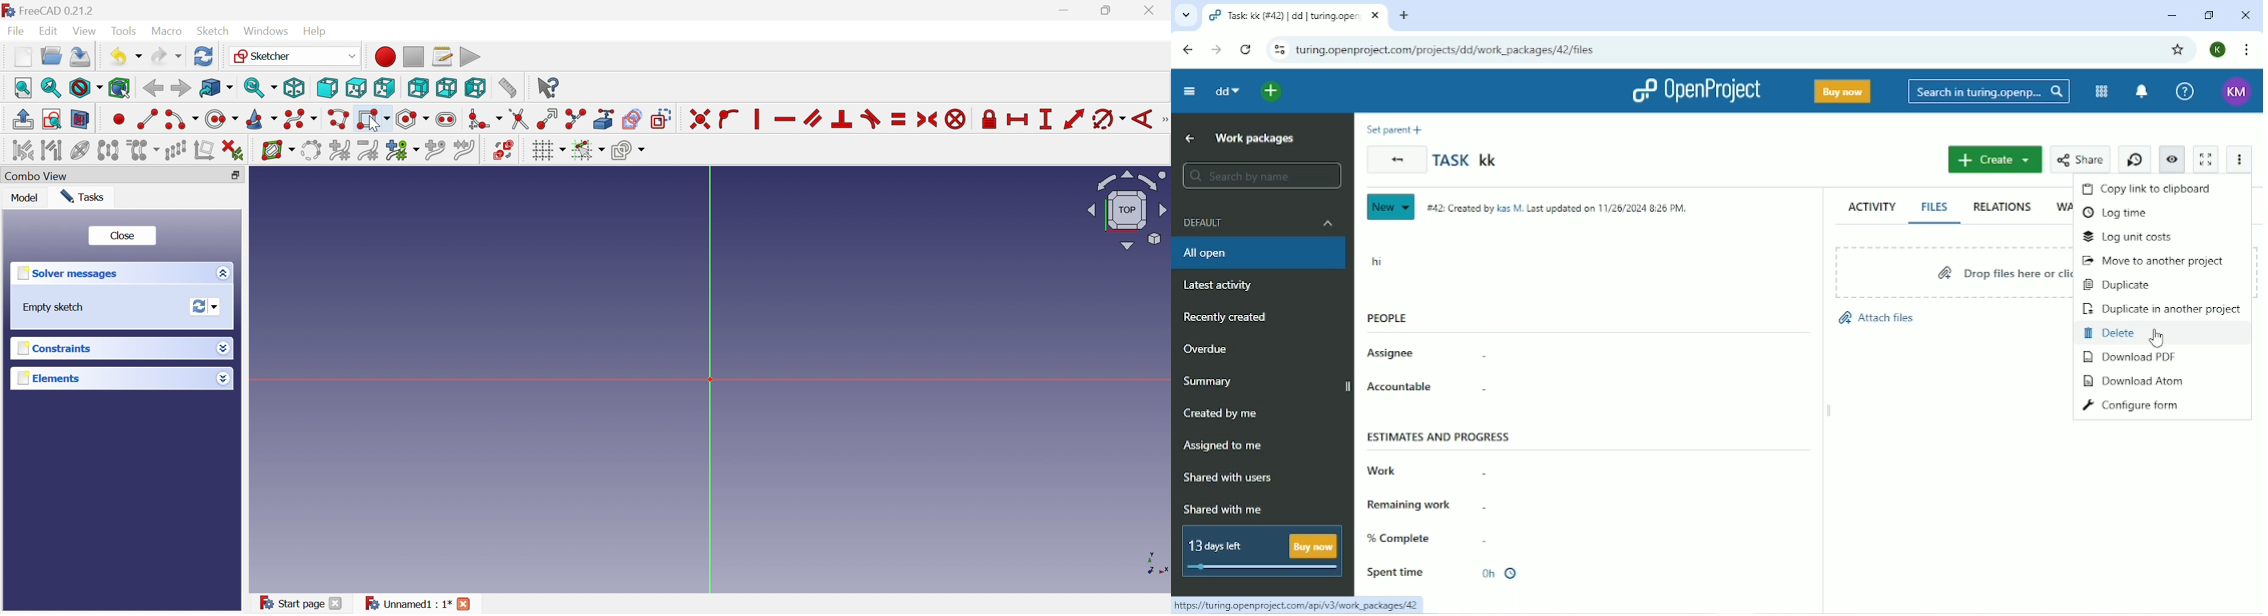 This screenshot has width=2268, height=616. I want to click on Forces recomputation of active document, so click(206, 307).